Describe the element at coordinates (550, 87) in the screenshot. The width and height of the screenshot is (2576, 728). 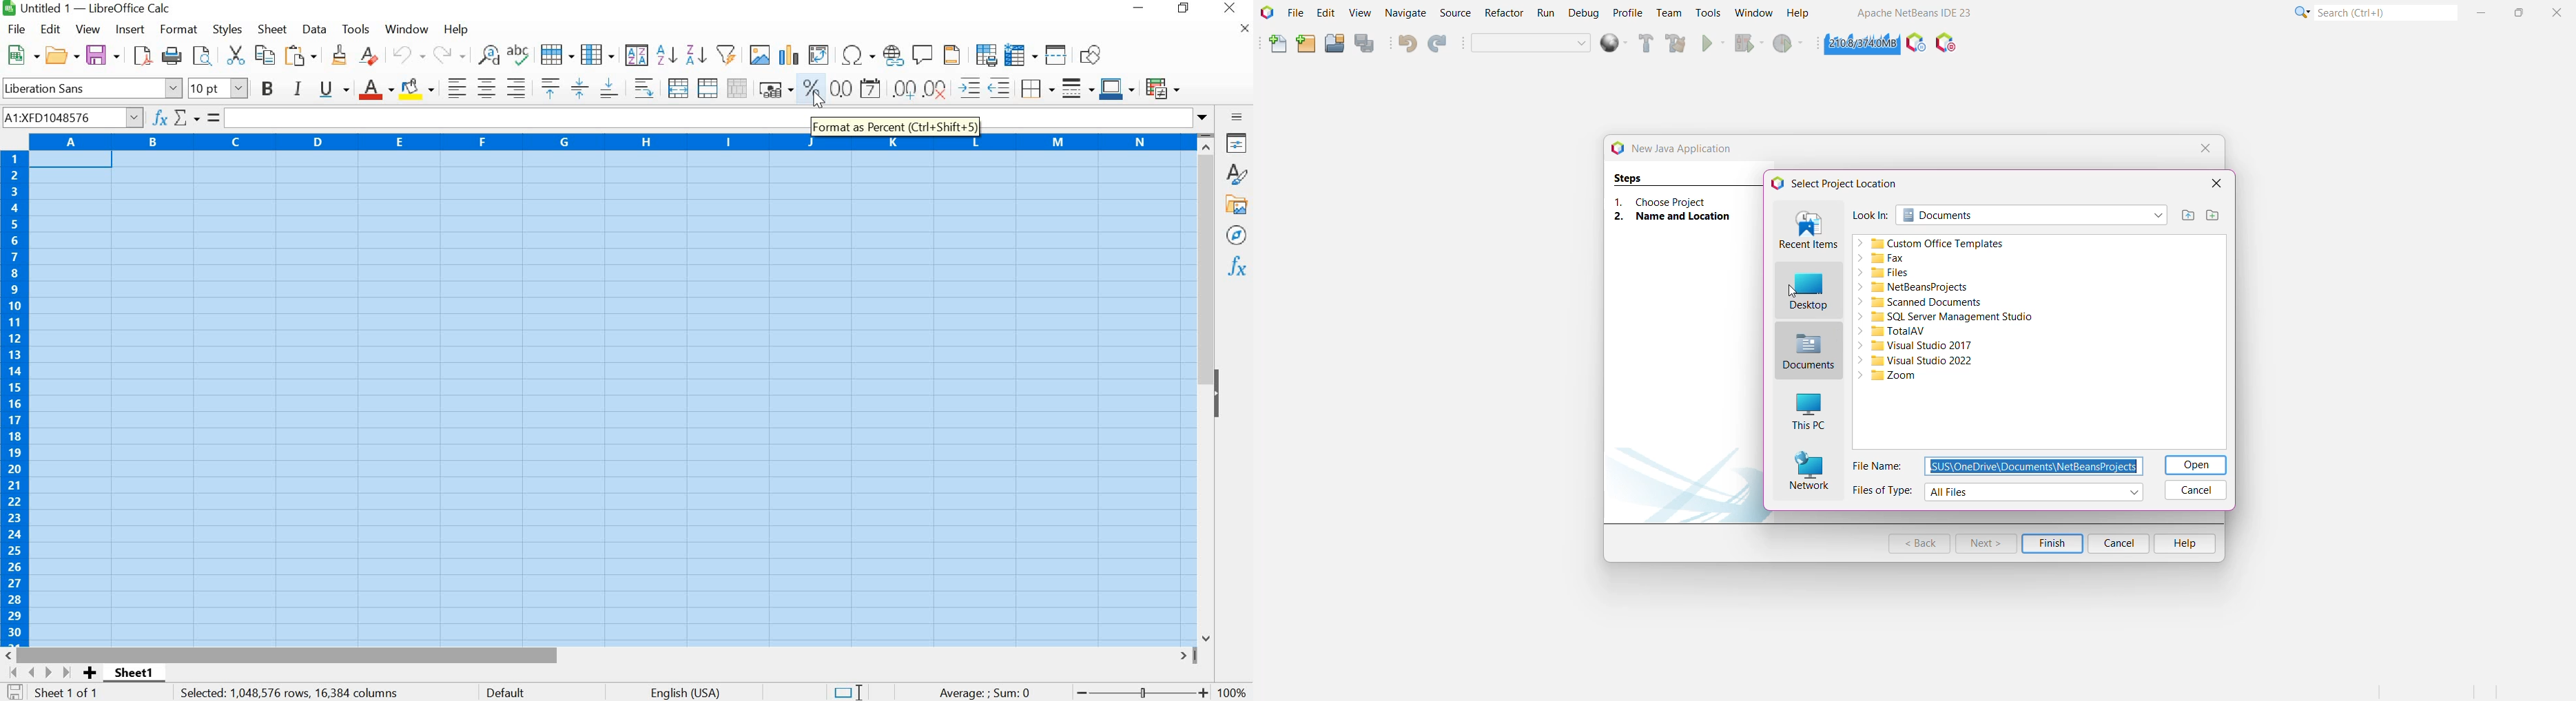
I see `Align Top` at that location.